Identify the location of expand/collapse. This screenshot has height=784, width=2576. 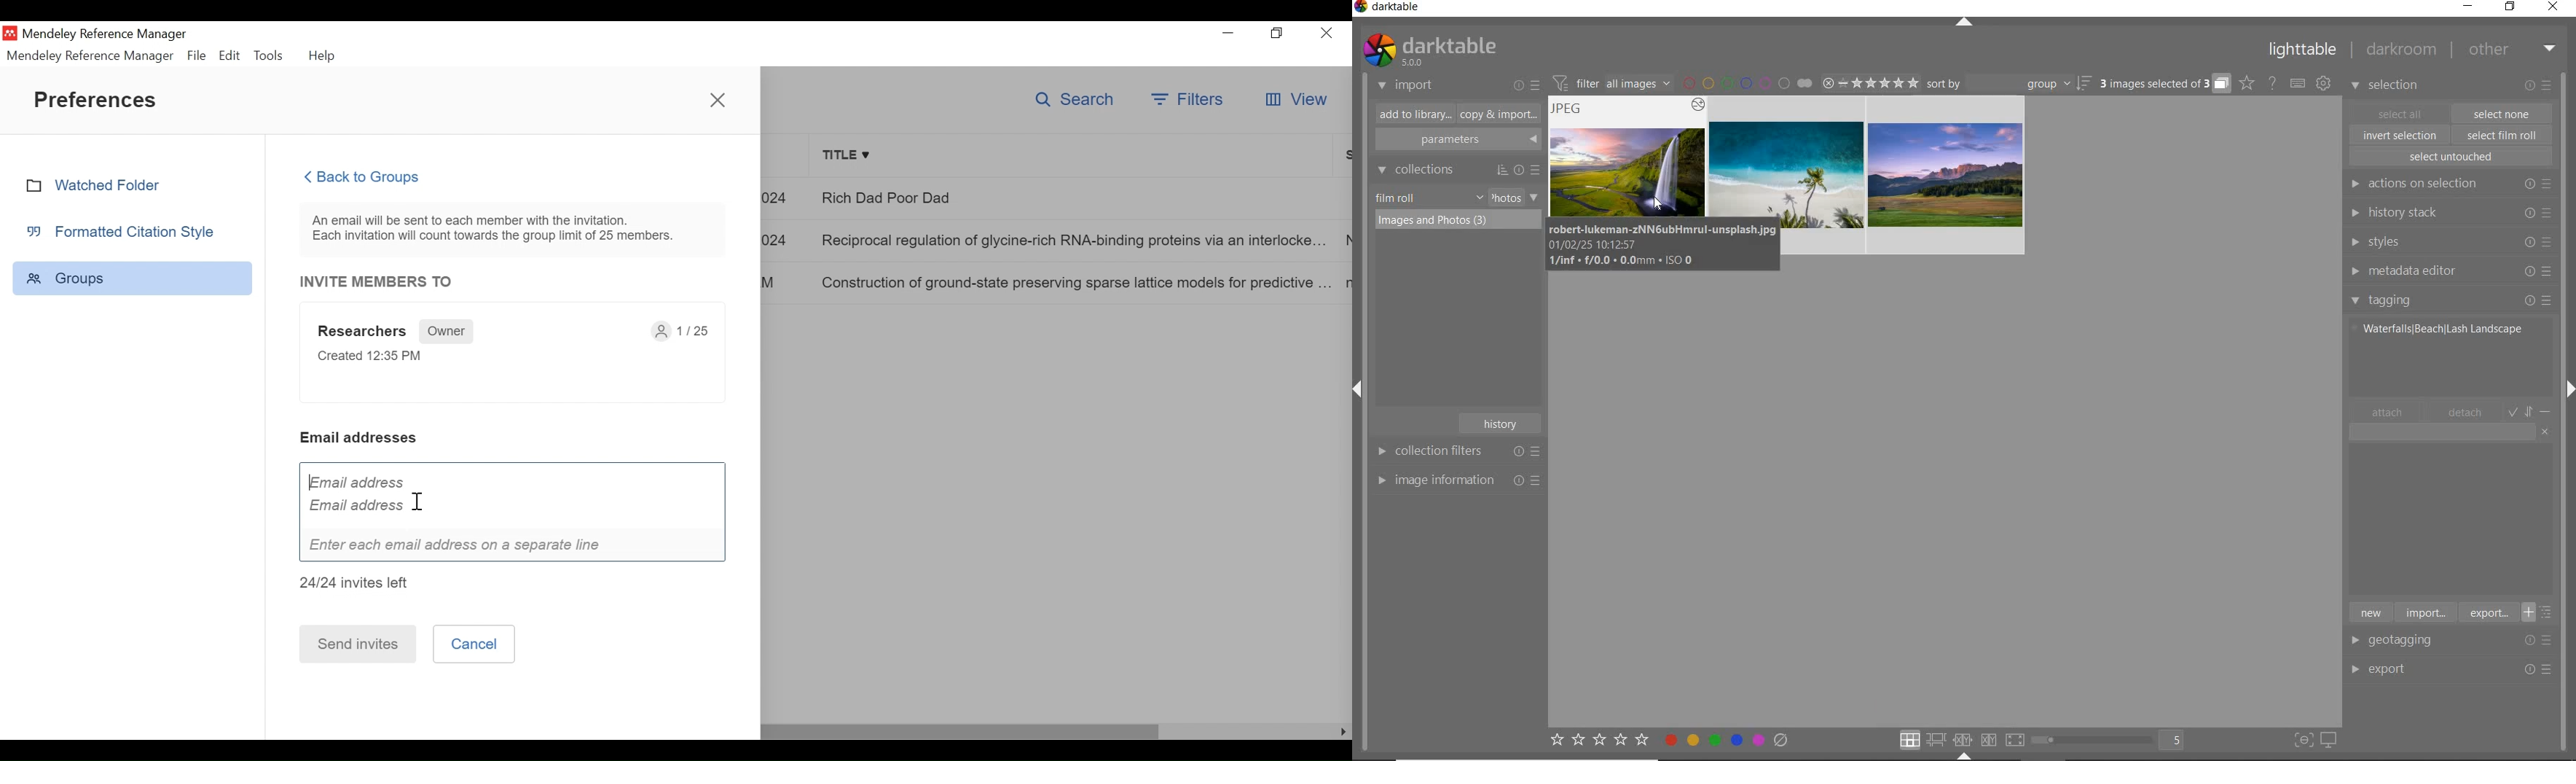
(1965, 24).